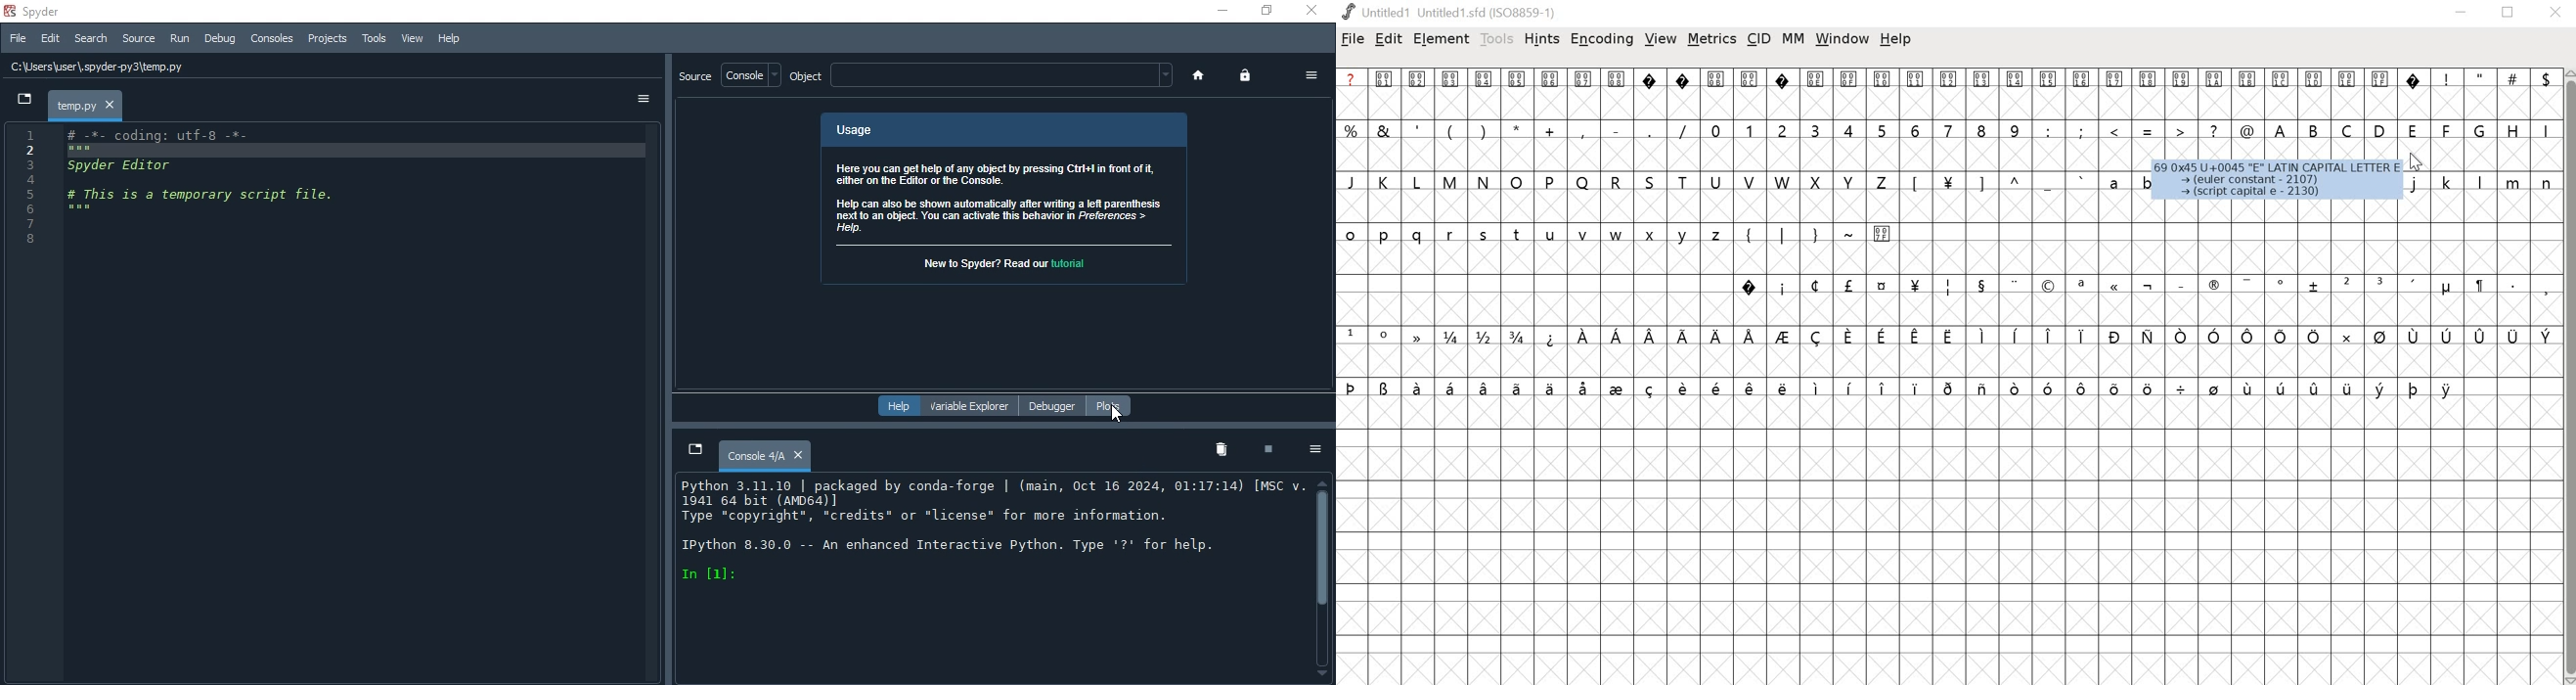 The image size is (2576, 700). Describe the element at coordinates (2427, 163) in the screenshot. I see `cursor at glyph slot "E"` at that location.